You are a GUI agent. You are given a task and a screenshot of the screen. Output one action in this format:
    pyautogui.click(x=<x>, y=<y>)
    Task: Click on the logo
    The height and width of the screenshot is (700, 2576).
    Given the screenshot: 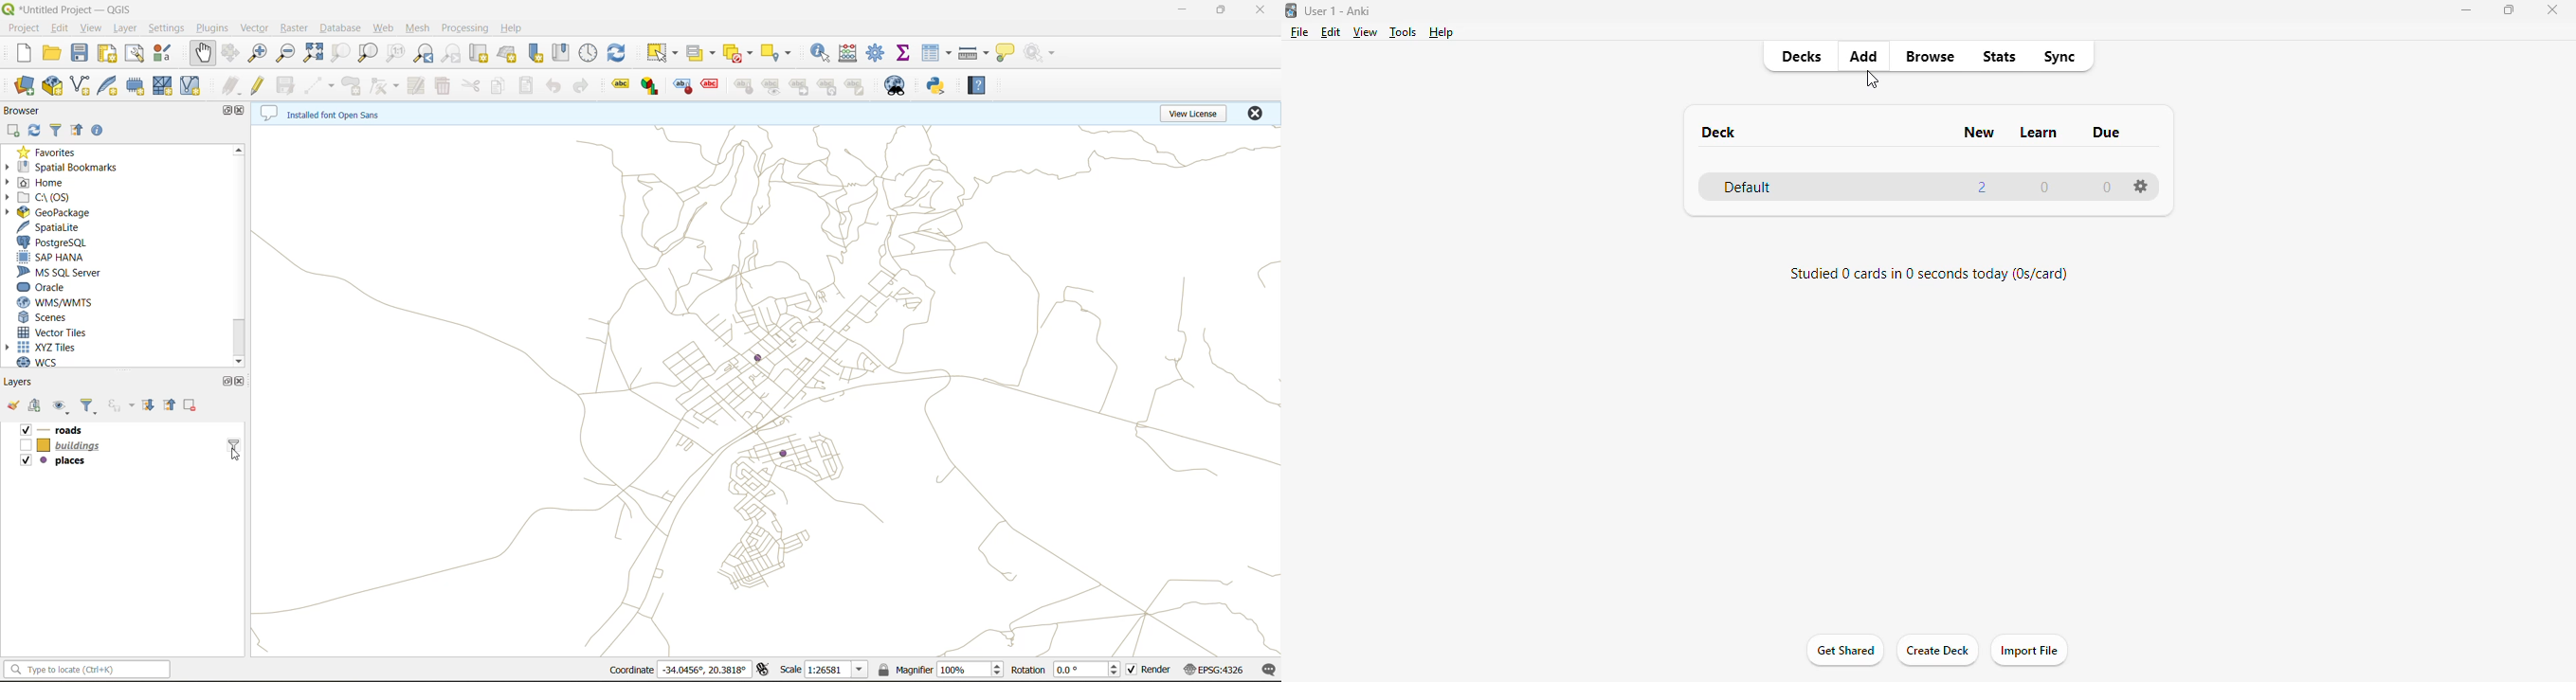 What is the action you would take?
    pyautogui.click(x=1290, y=10)
    